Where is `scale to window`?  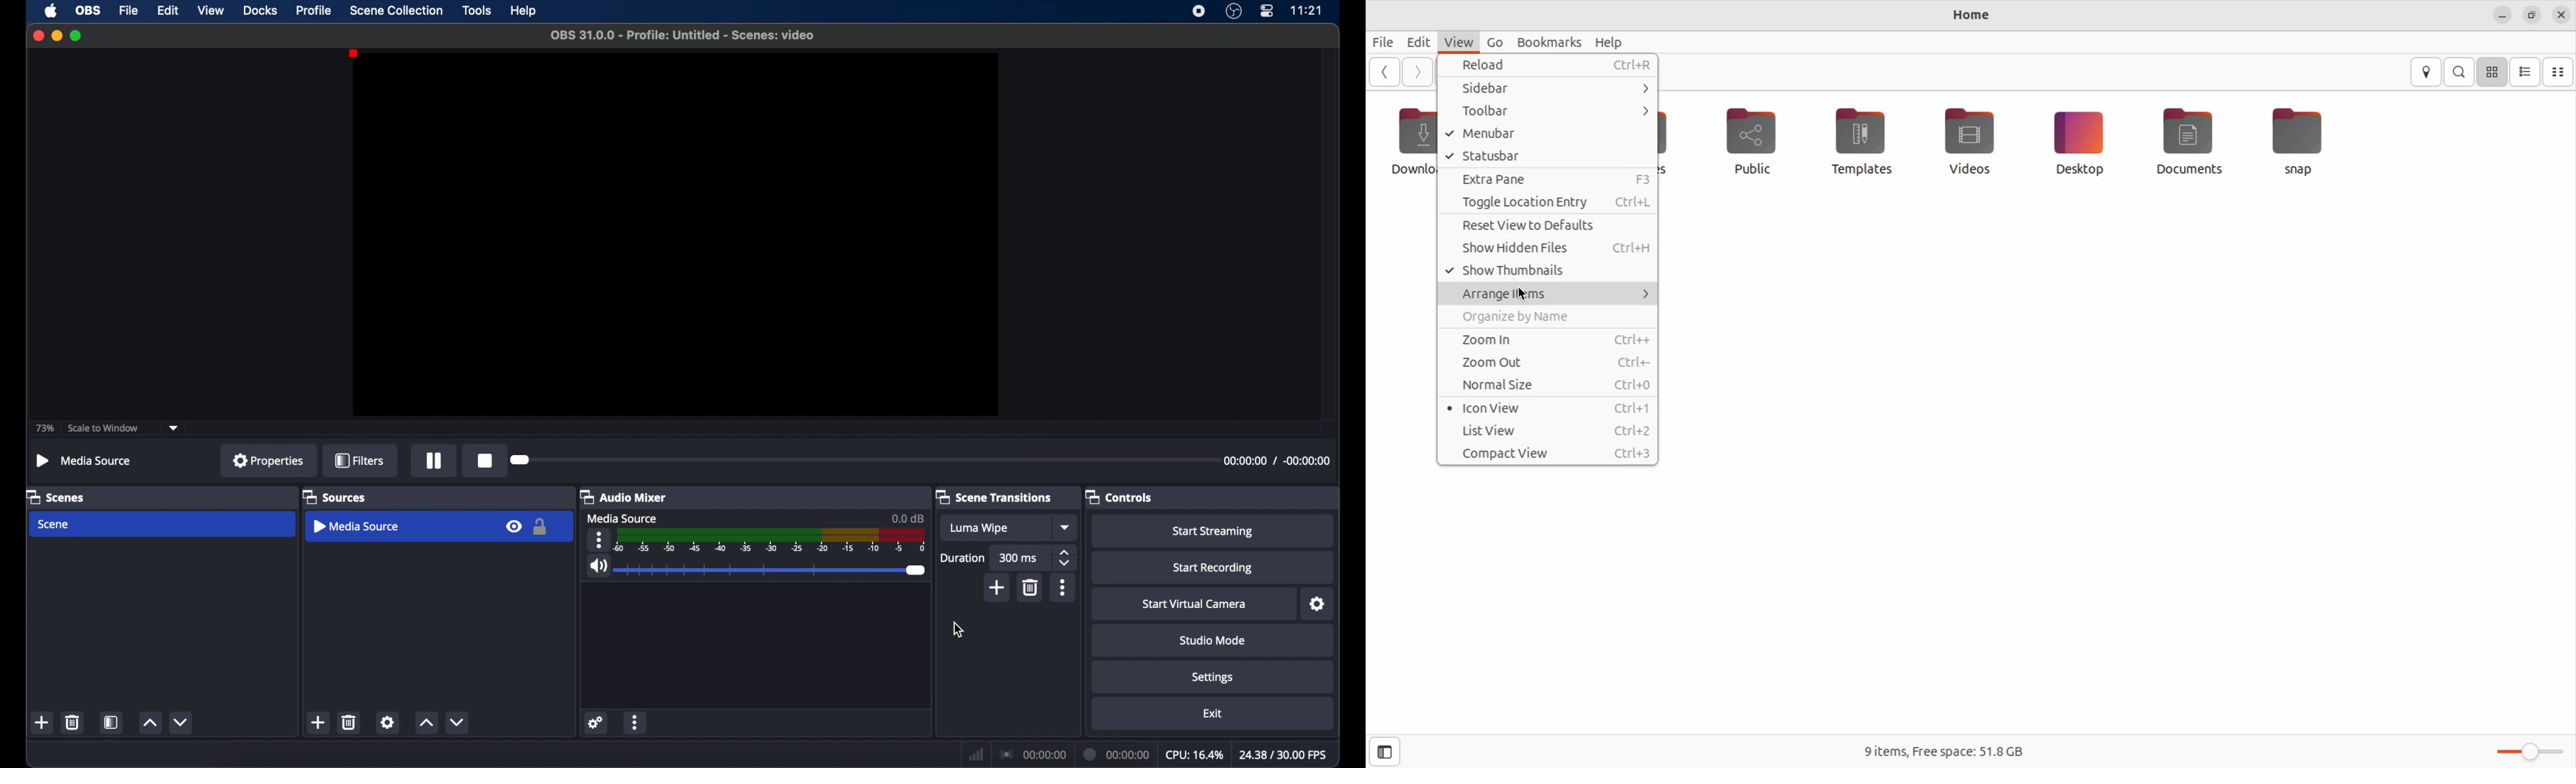 scale to window is located at coordinates (103, 428).